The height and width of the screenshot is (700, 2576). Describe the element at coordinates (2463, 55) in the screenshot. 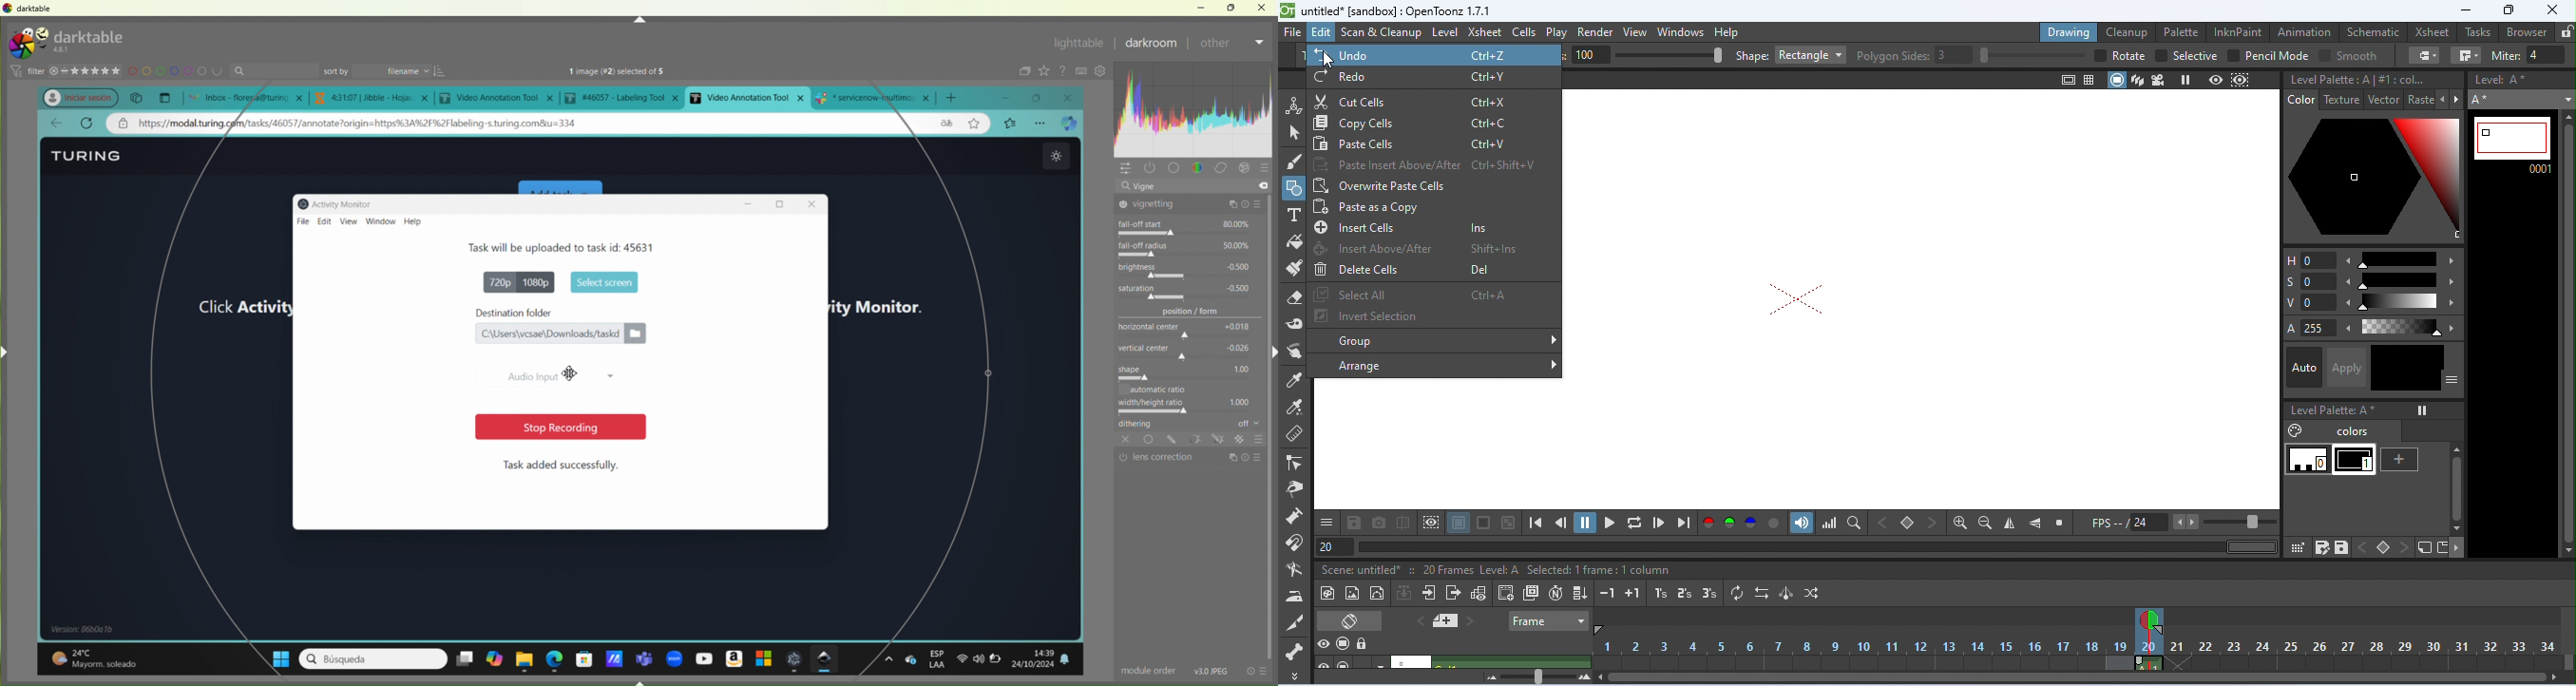

I see `join` at that location.